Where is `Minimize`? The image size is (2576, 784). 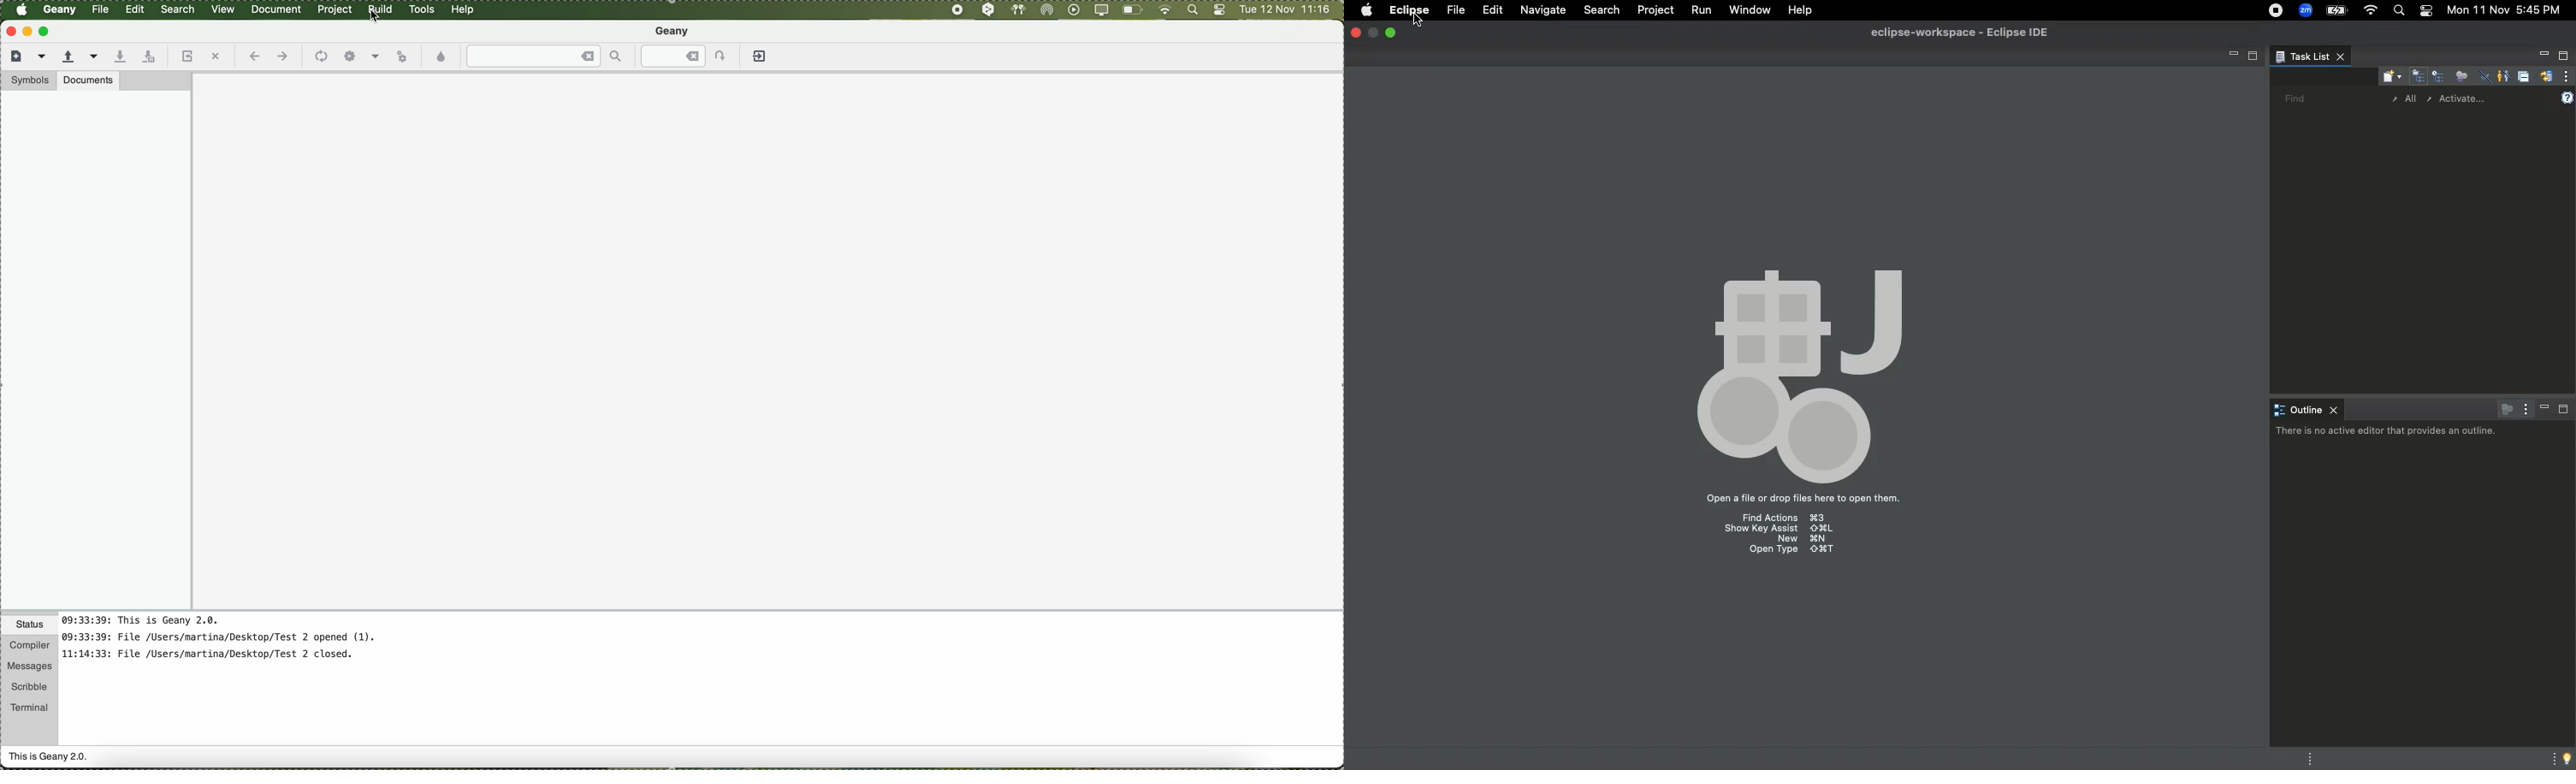
Minimize is located at coordinates (2544, 409).